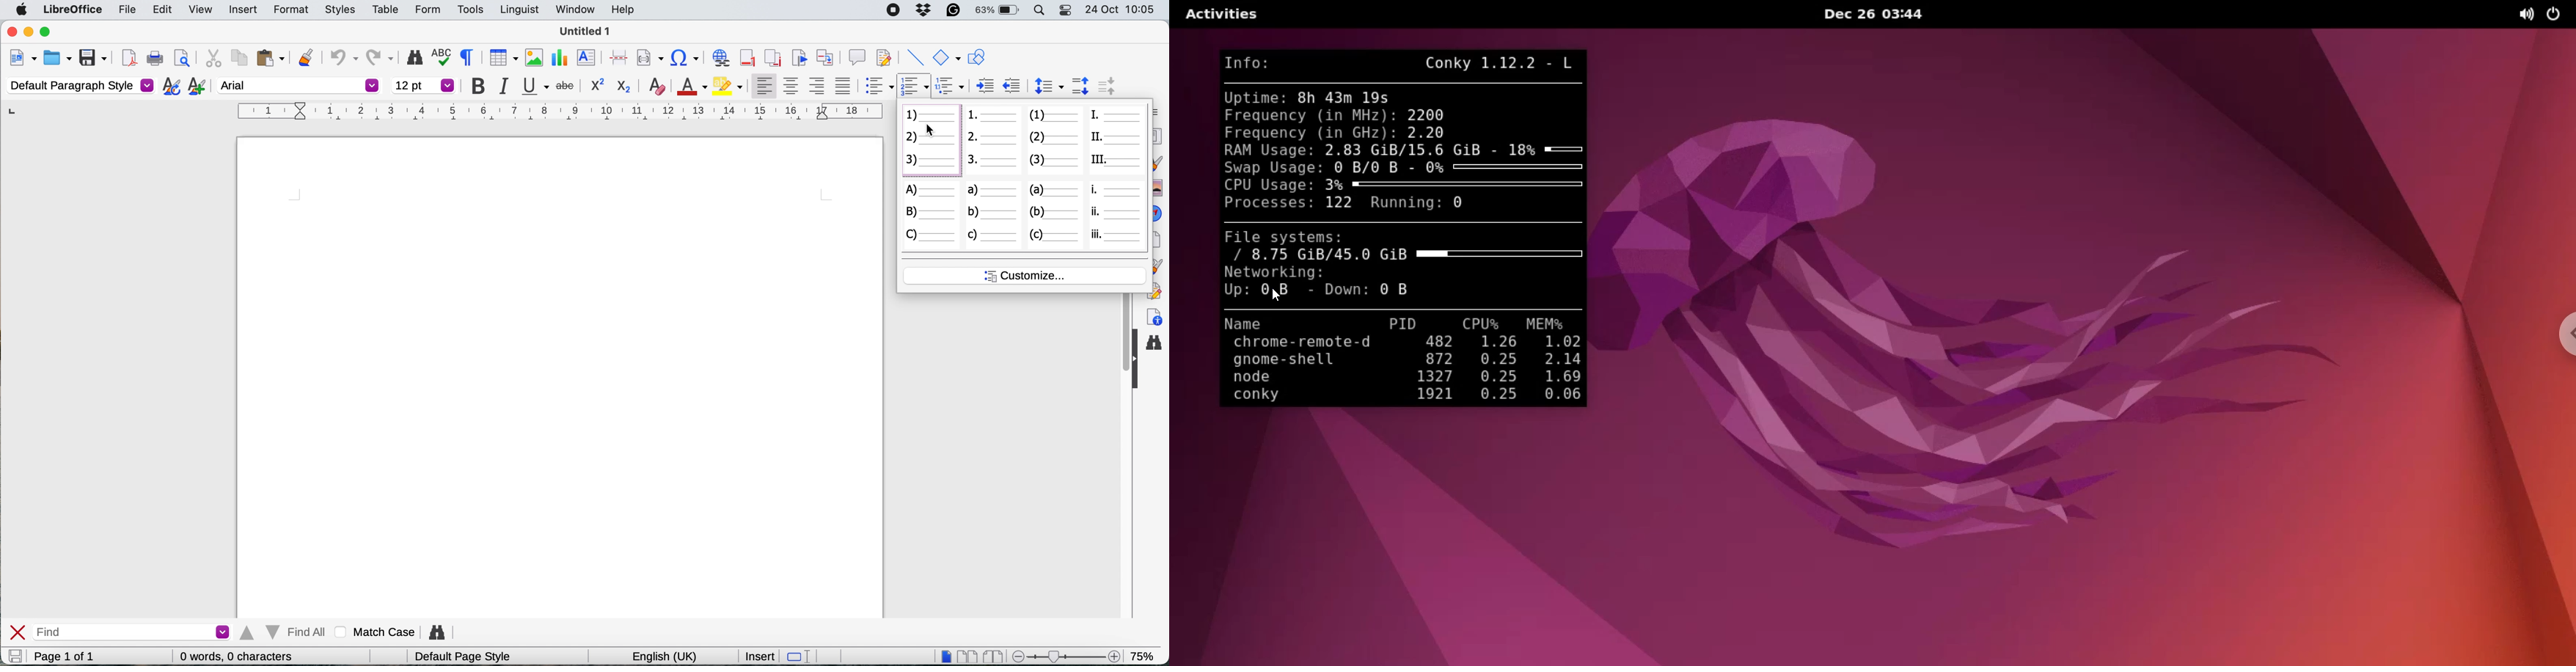 The width and height of the screenshot is (2576, 672). I want to click on updat selected style, so click(171, 86).